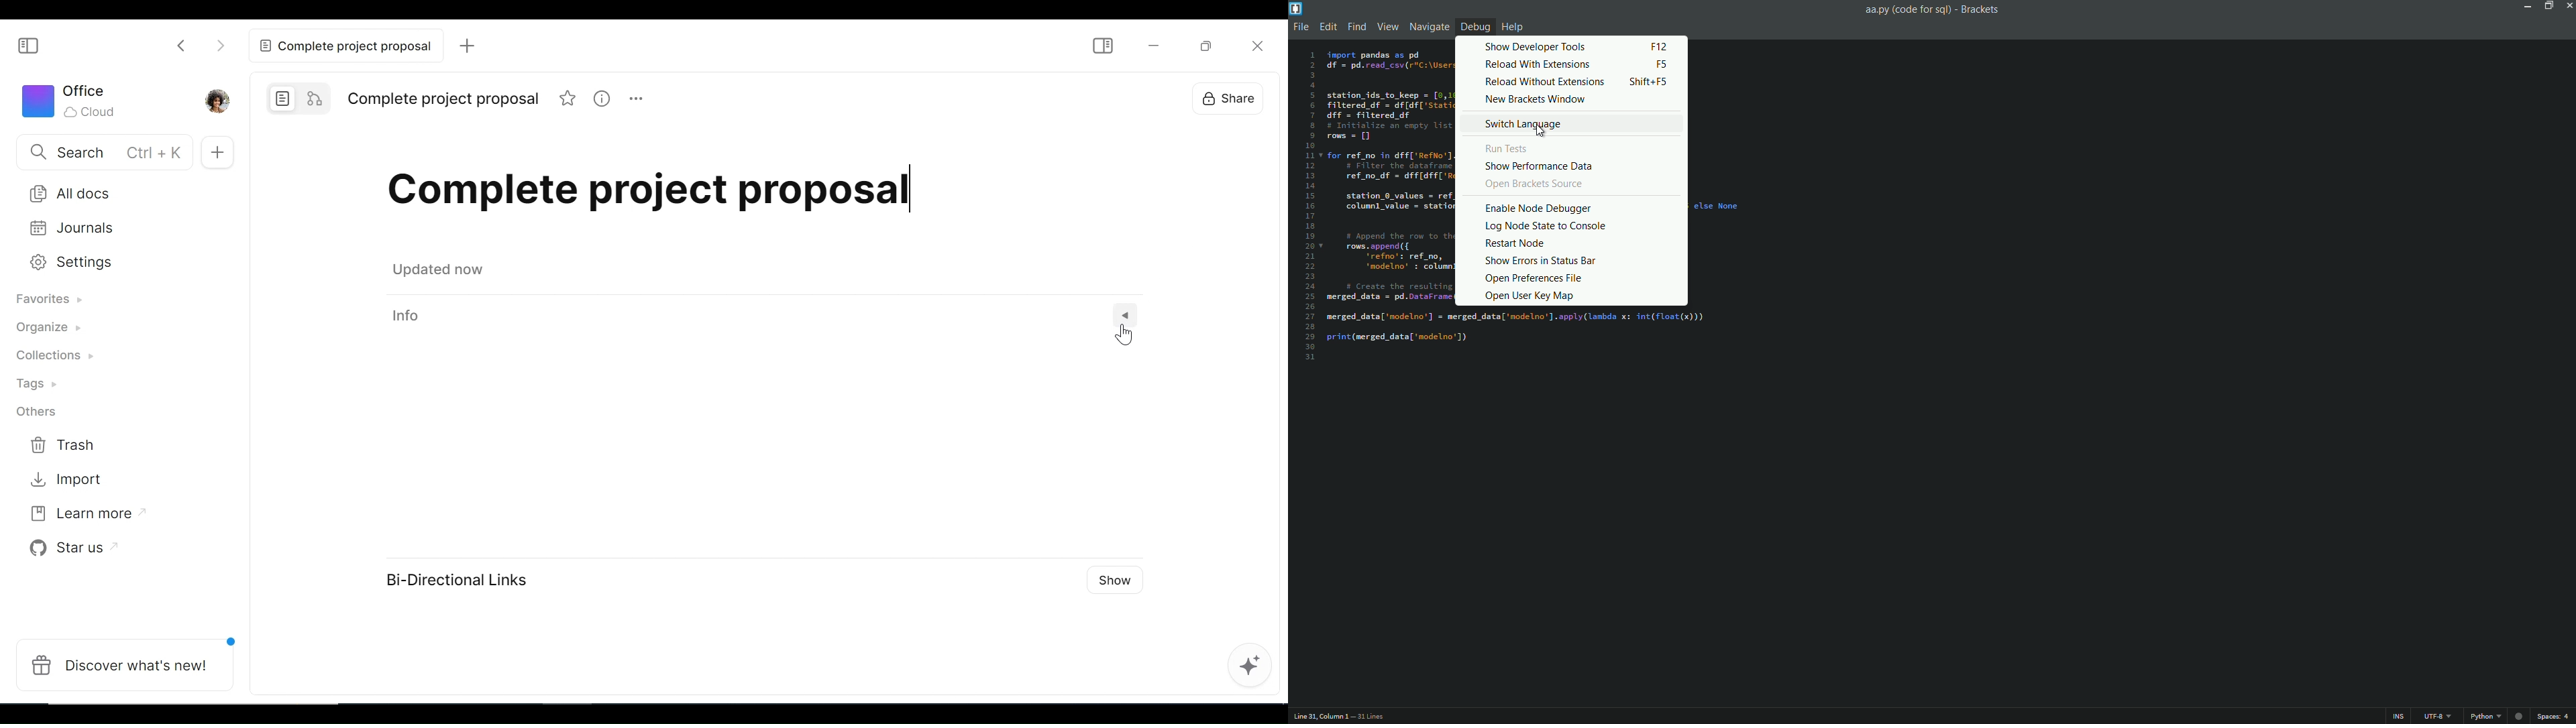  I want to click on reload without extensions, so click(1544, 83).